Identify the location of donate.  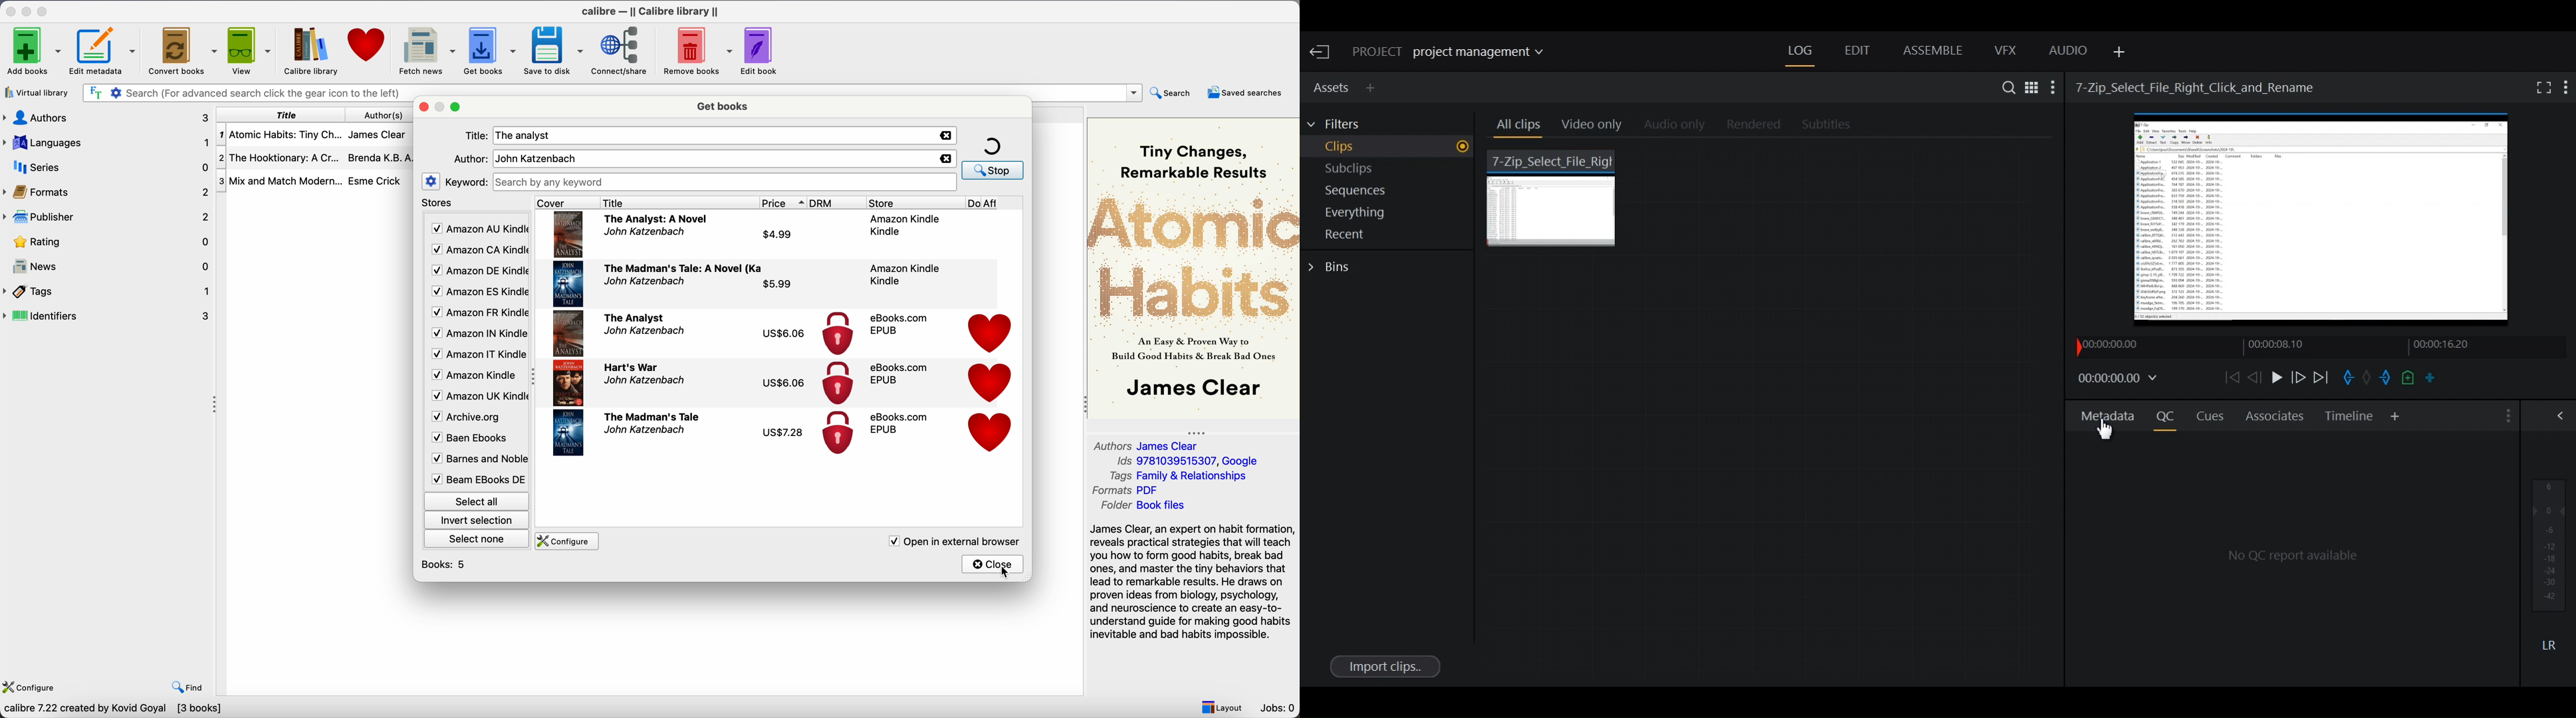
(991, 433).